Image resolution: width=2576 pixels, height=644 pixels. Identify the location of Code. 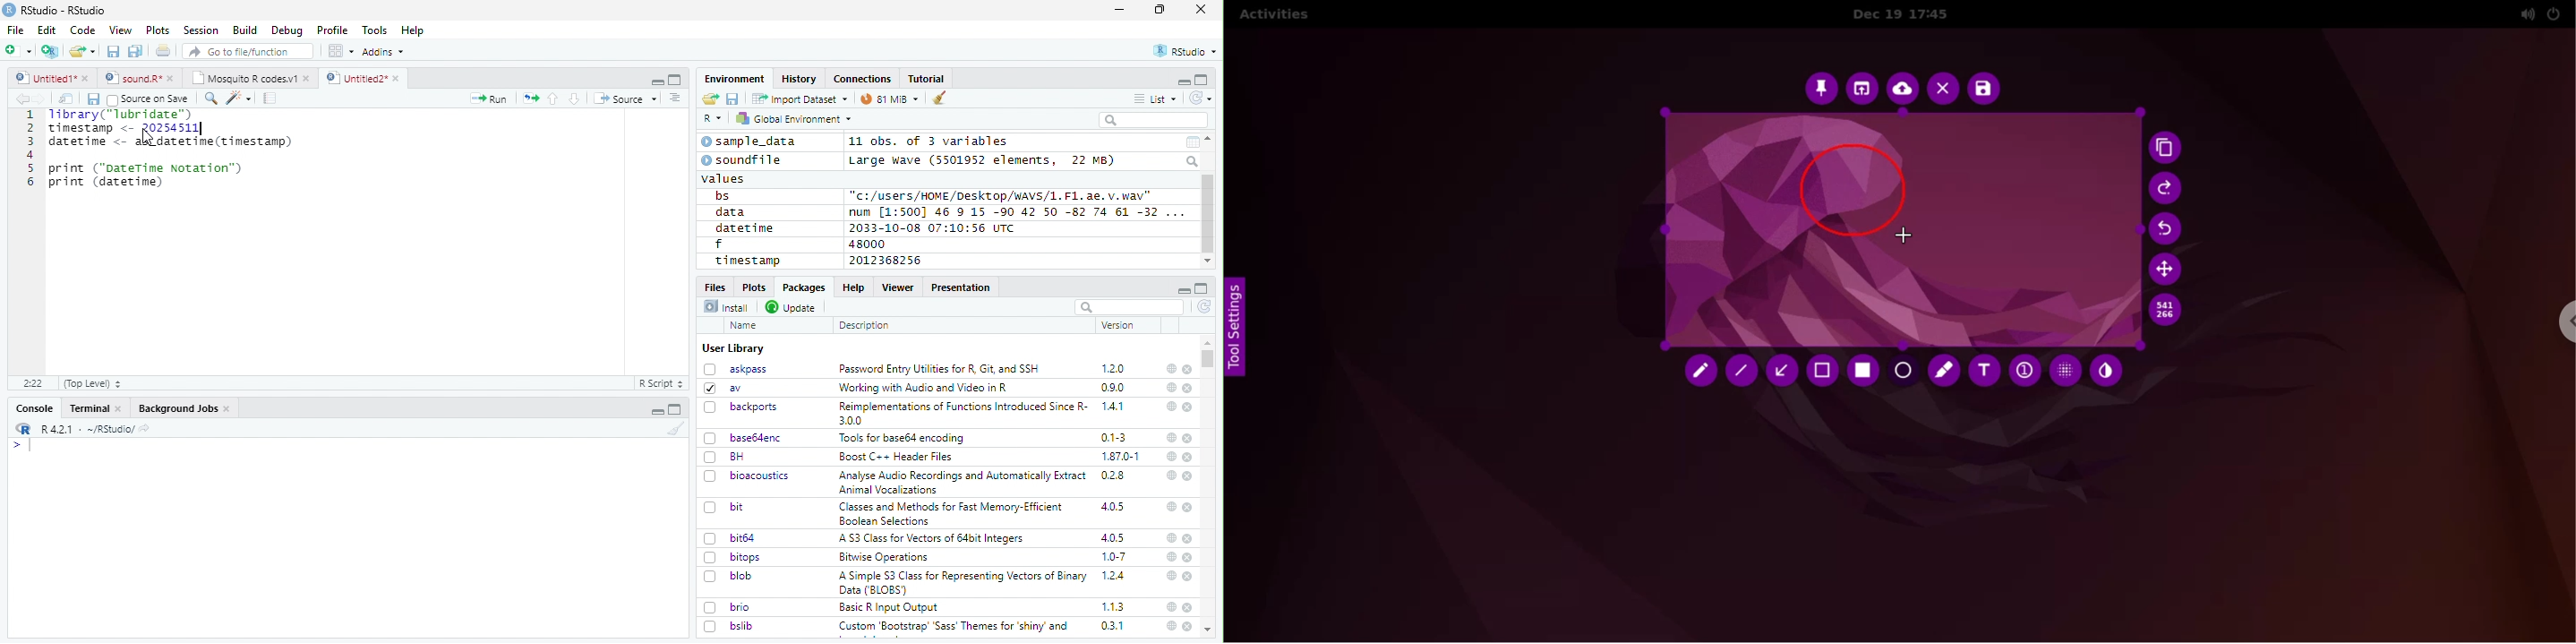
(81, 30).